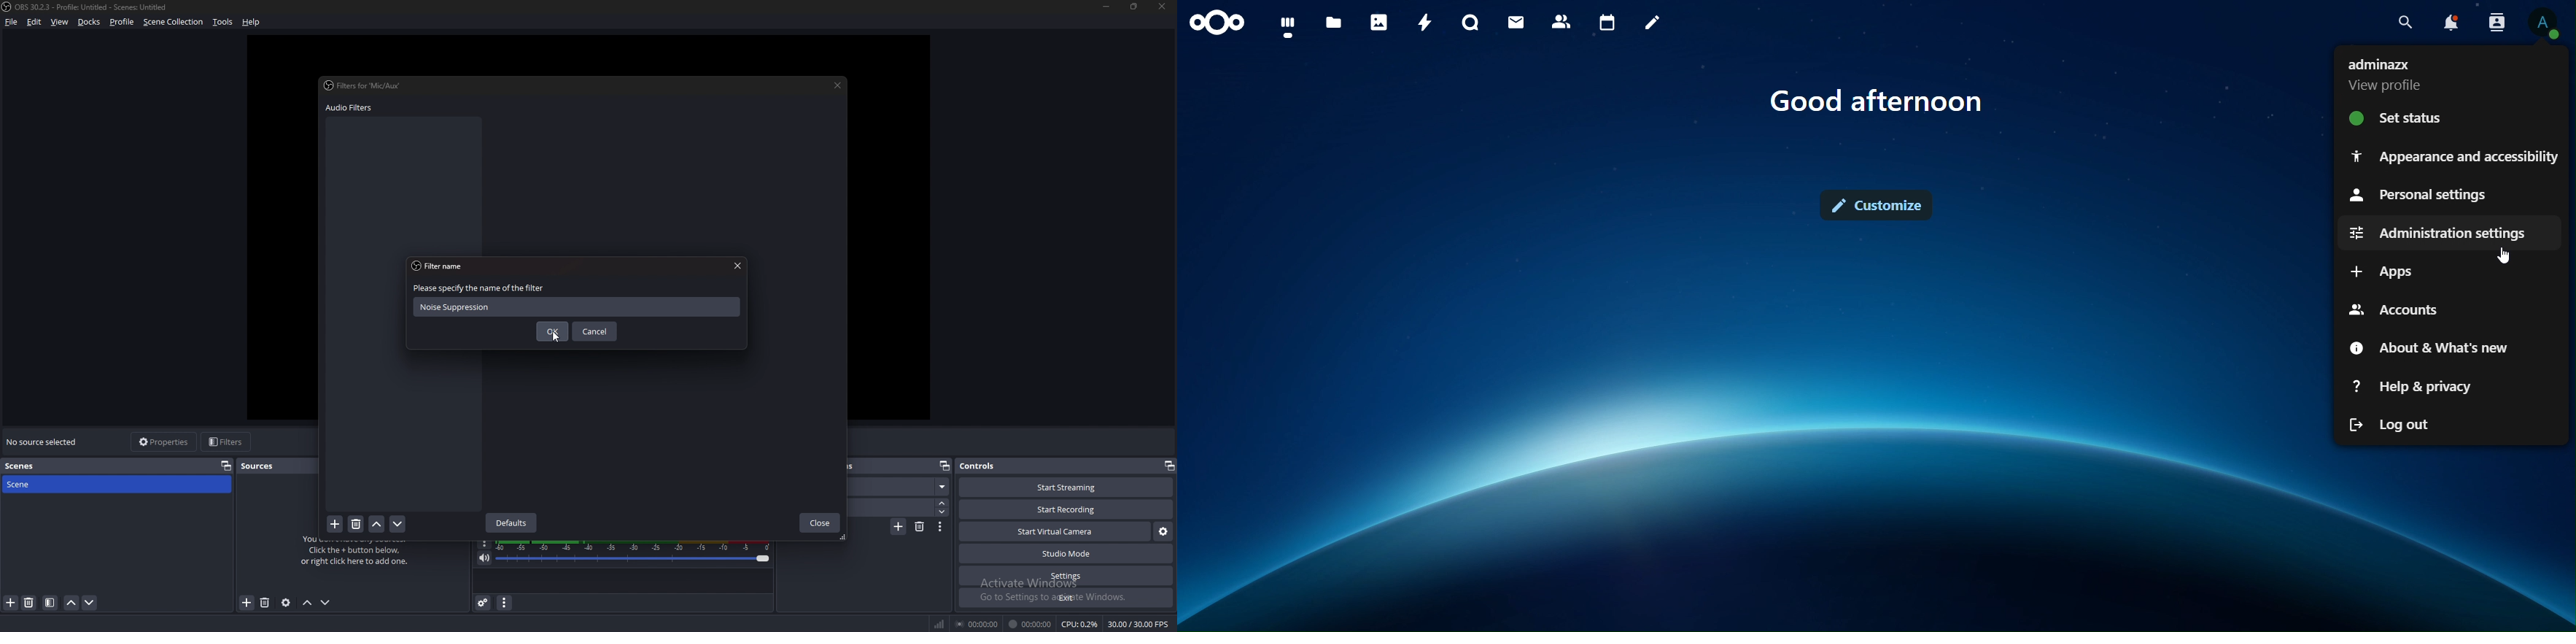 The height and width of the screenshot is (644, 2576). I want to click on move source up, so click(307, 603).